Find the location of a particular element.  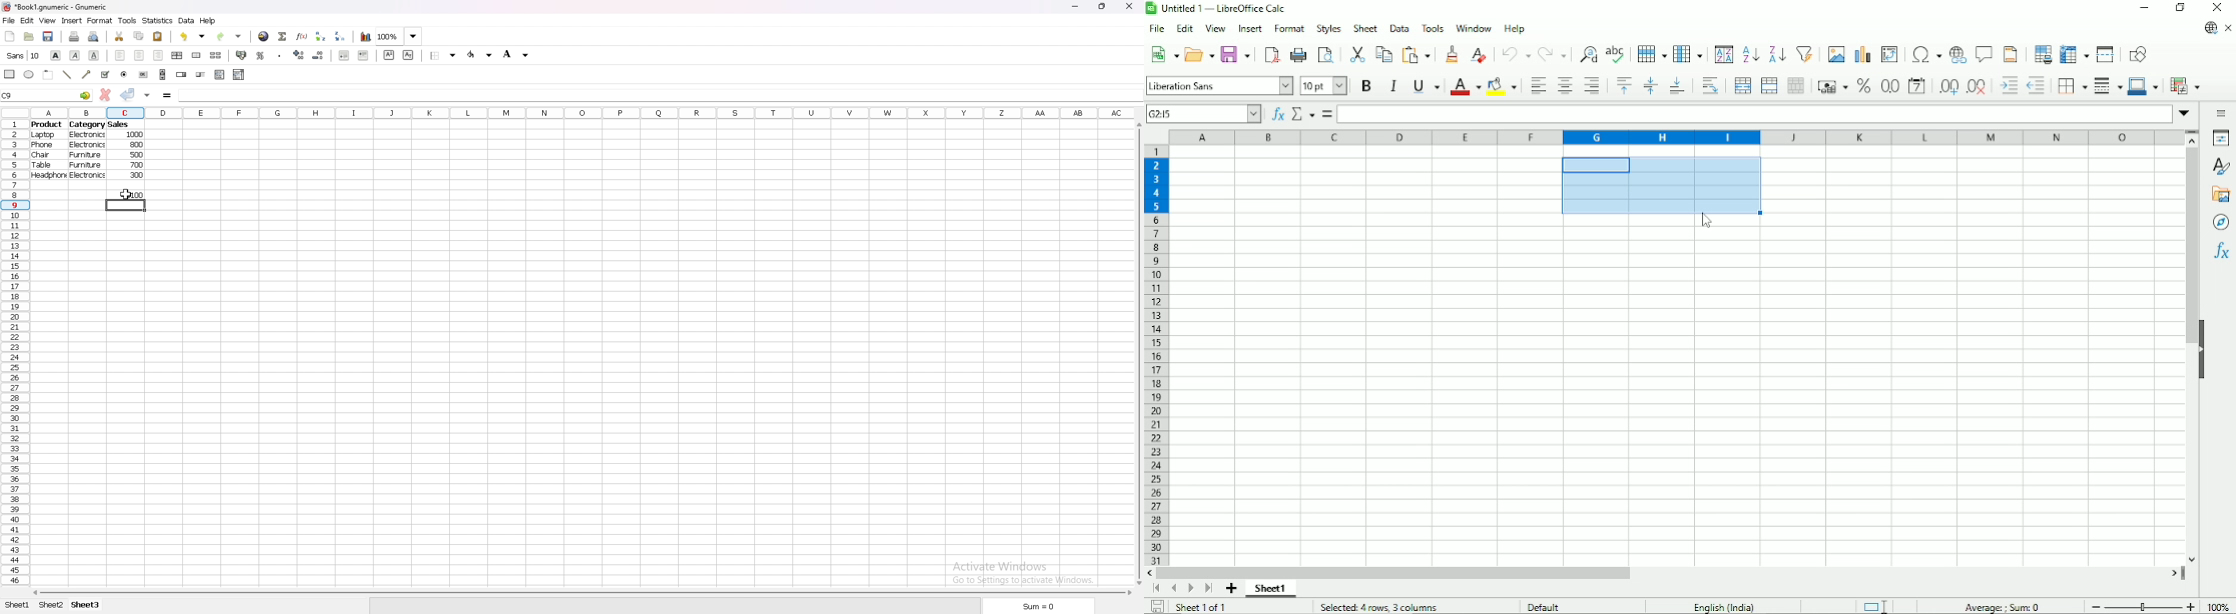

Toggle print preview is located at coordinates (1327, 56).